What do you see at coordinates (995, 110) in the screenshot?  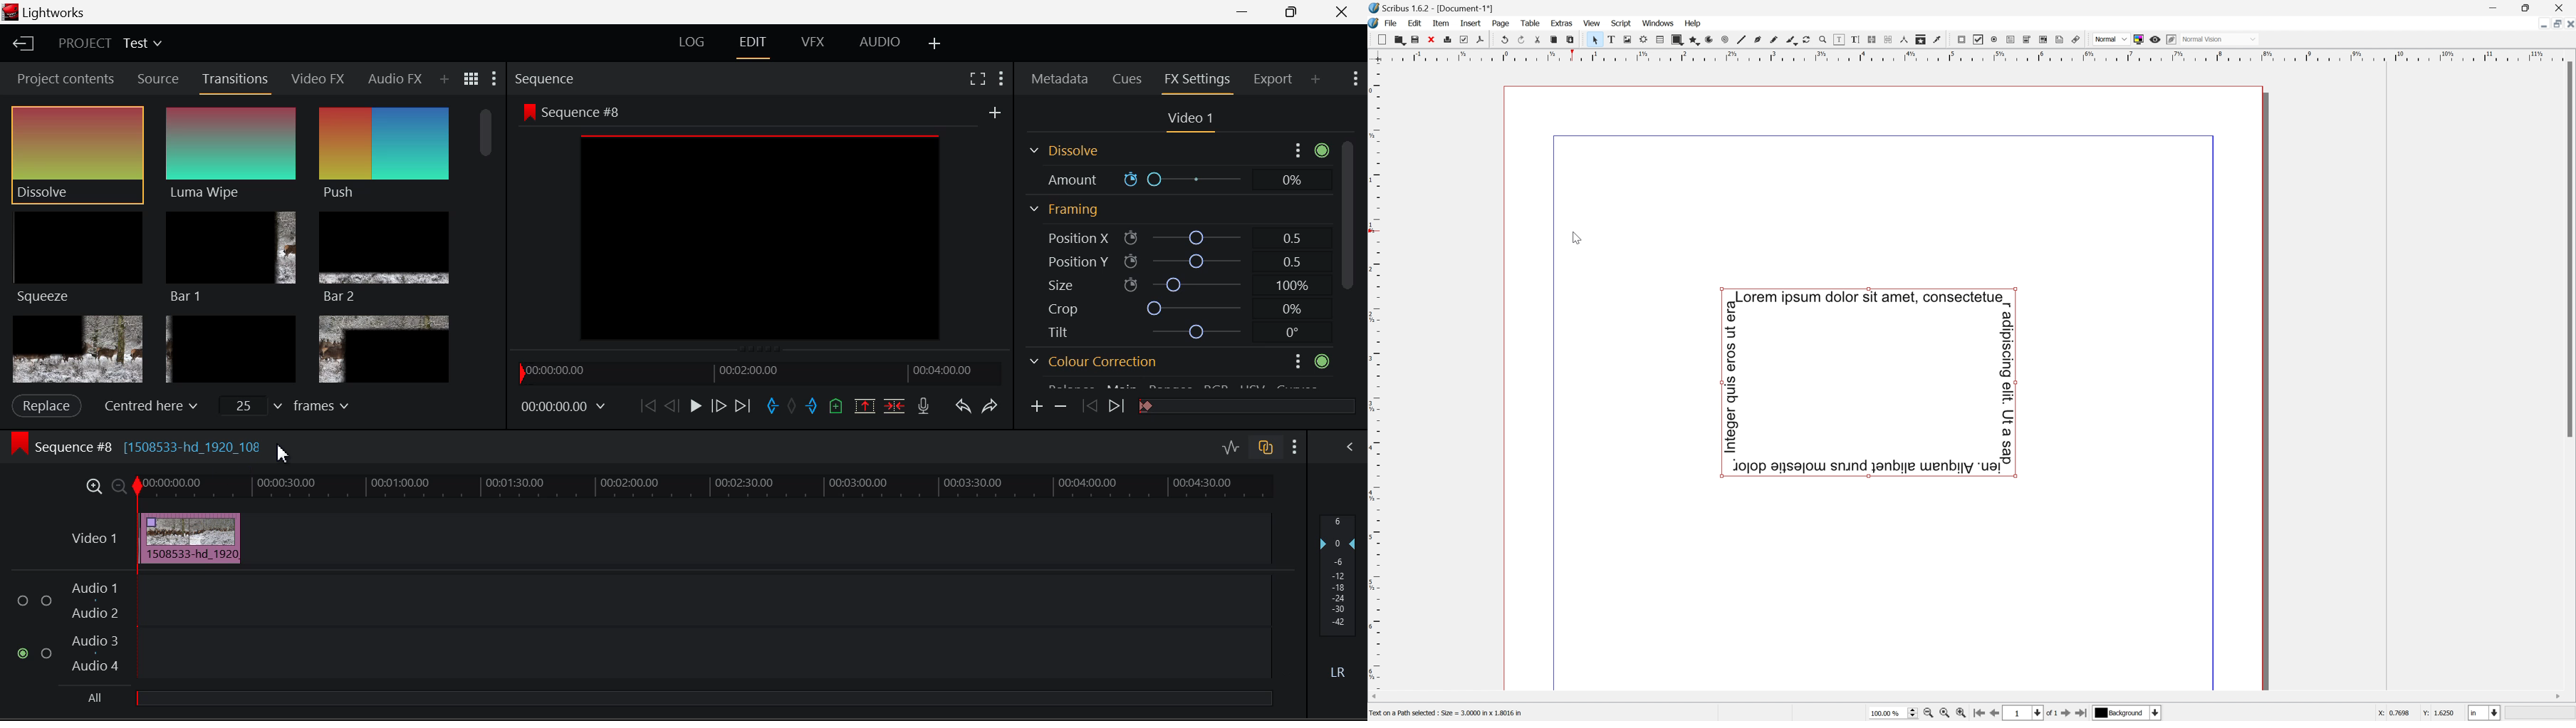 I see `add` at bounding box center [995, 110].